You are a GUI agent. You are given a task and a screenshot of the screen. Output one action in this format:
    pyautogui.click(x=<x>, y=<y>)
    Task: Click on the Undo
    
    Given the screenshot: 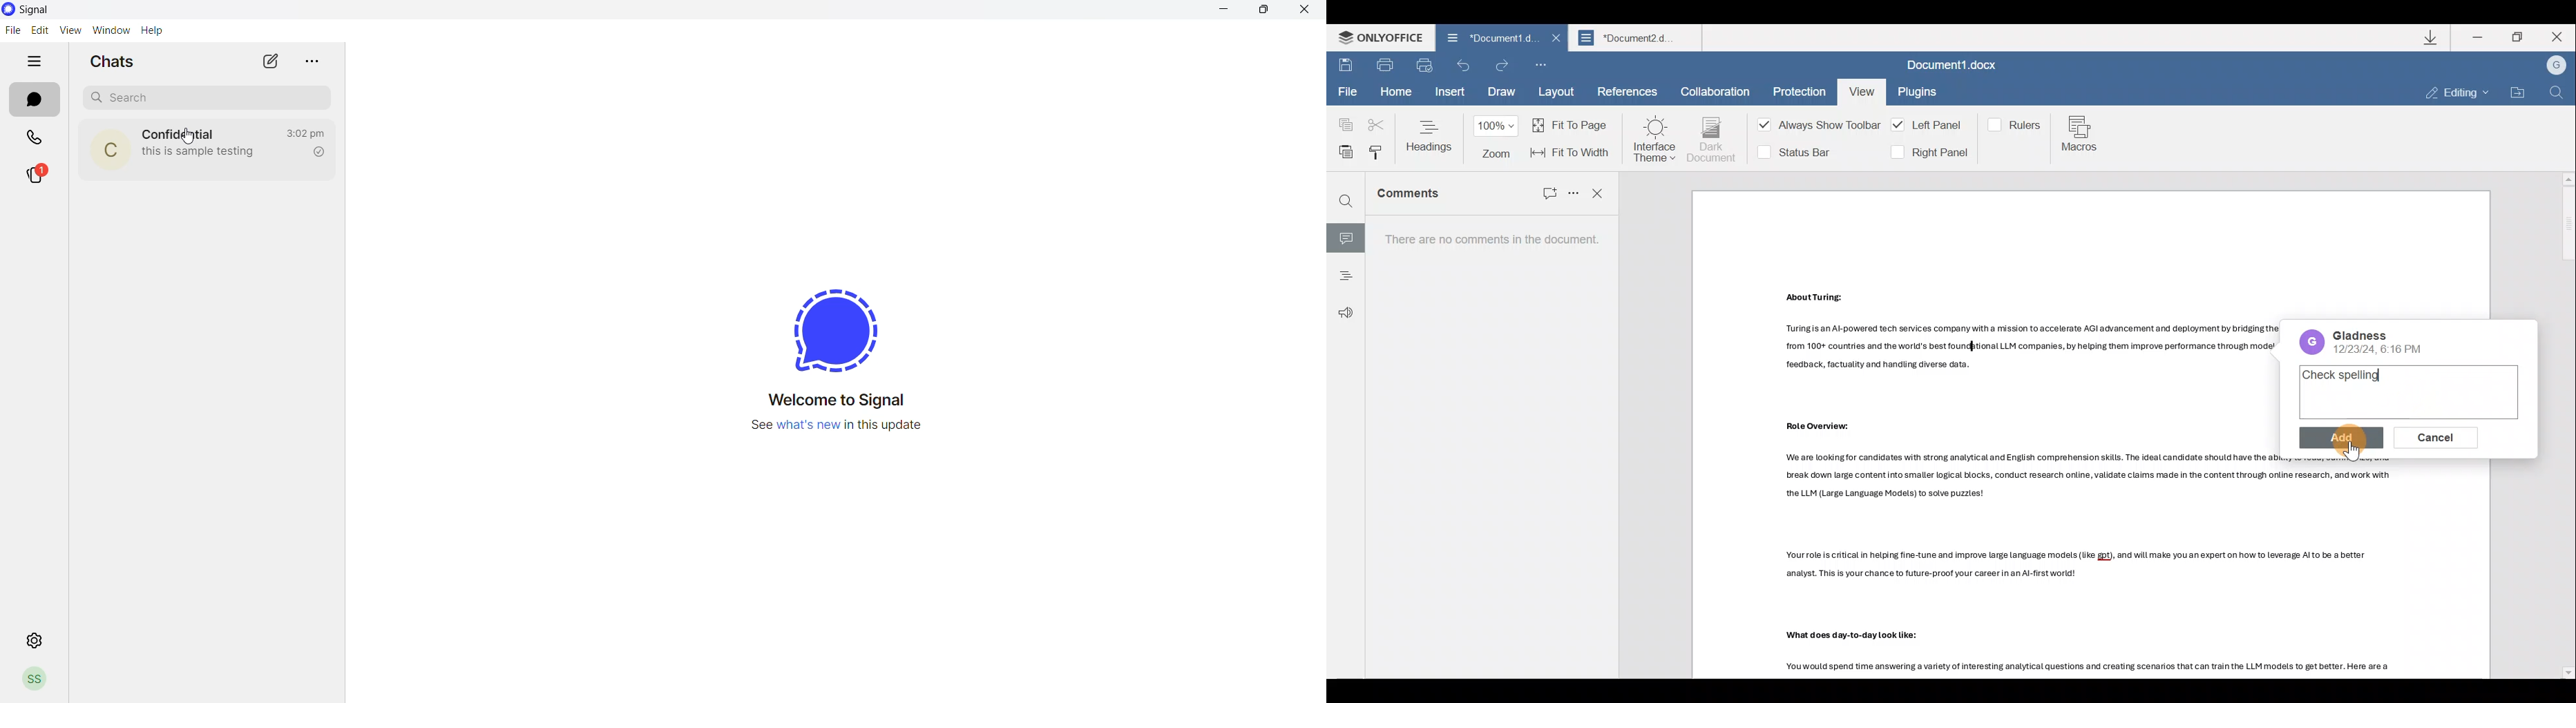 What is the action you would take?
    pyautogui.click(x=1464, y=69)
    